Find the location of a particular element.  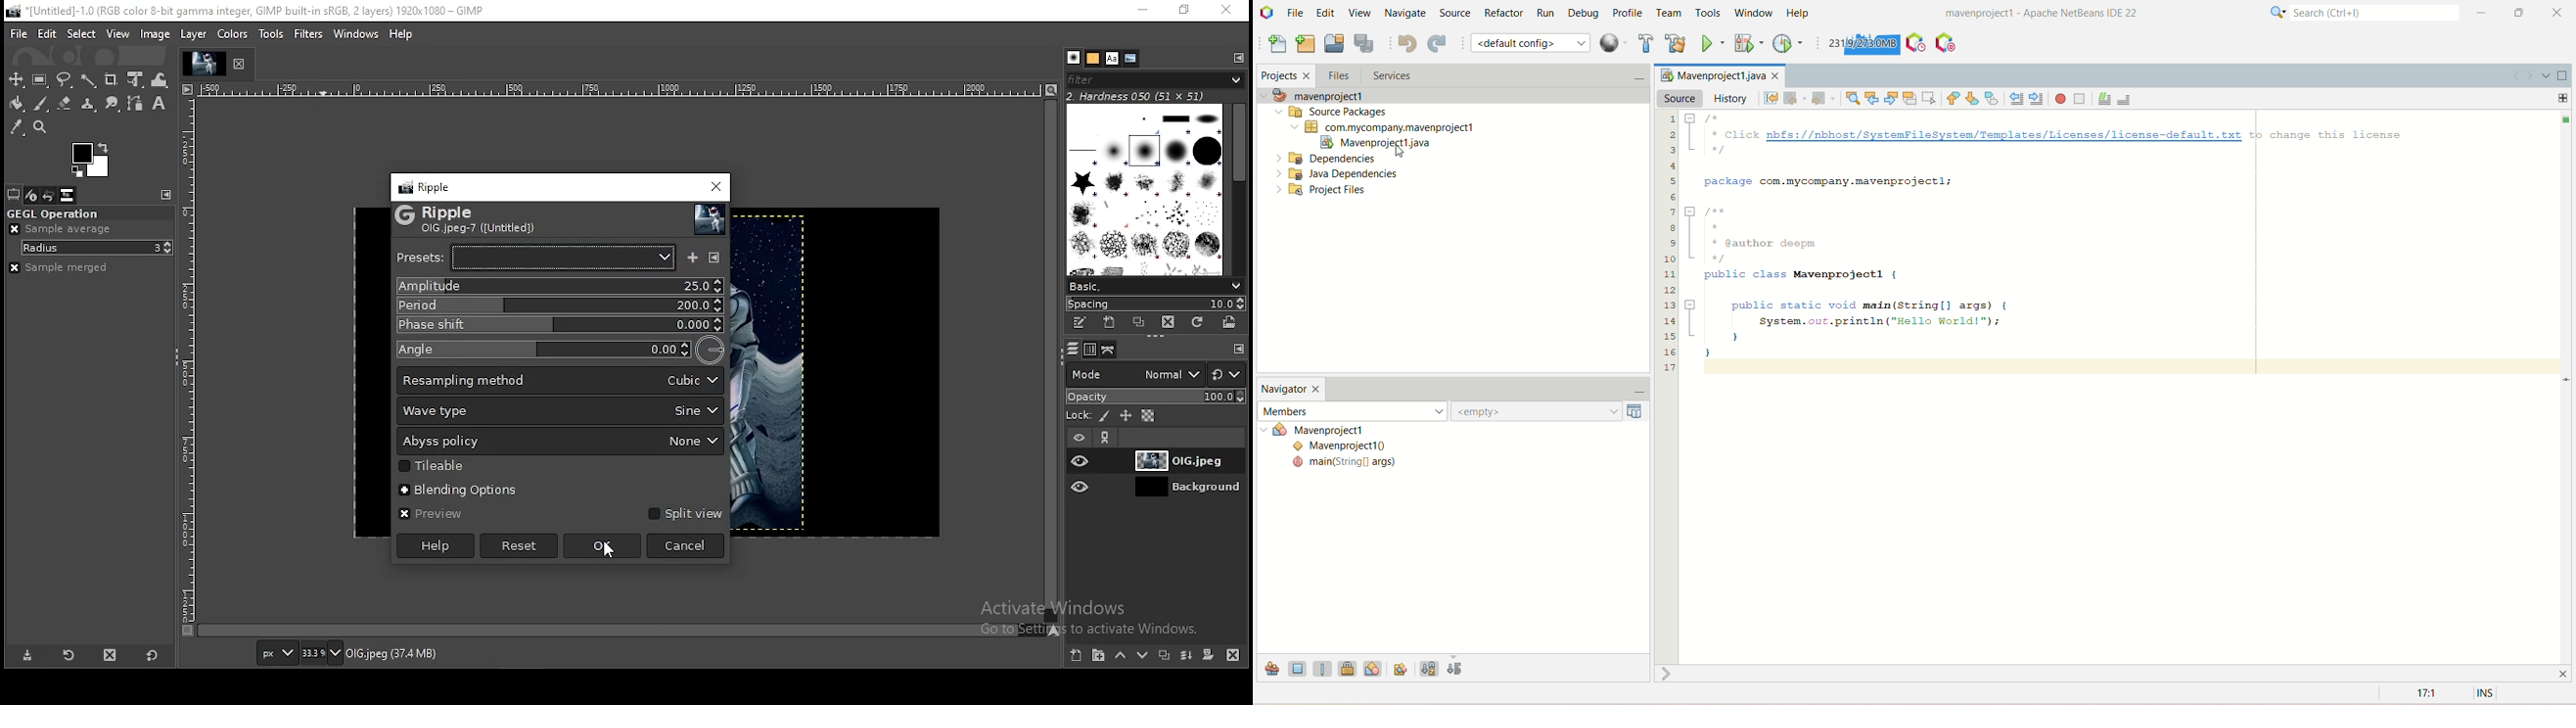

help is located at coordinates (1802, 12).